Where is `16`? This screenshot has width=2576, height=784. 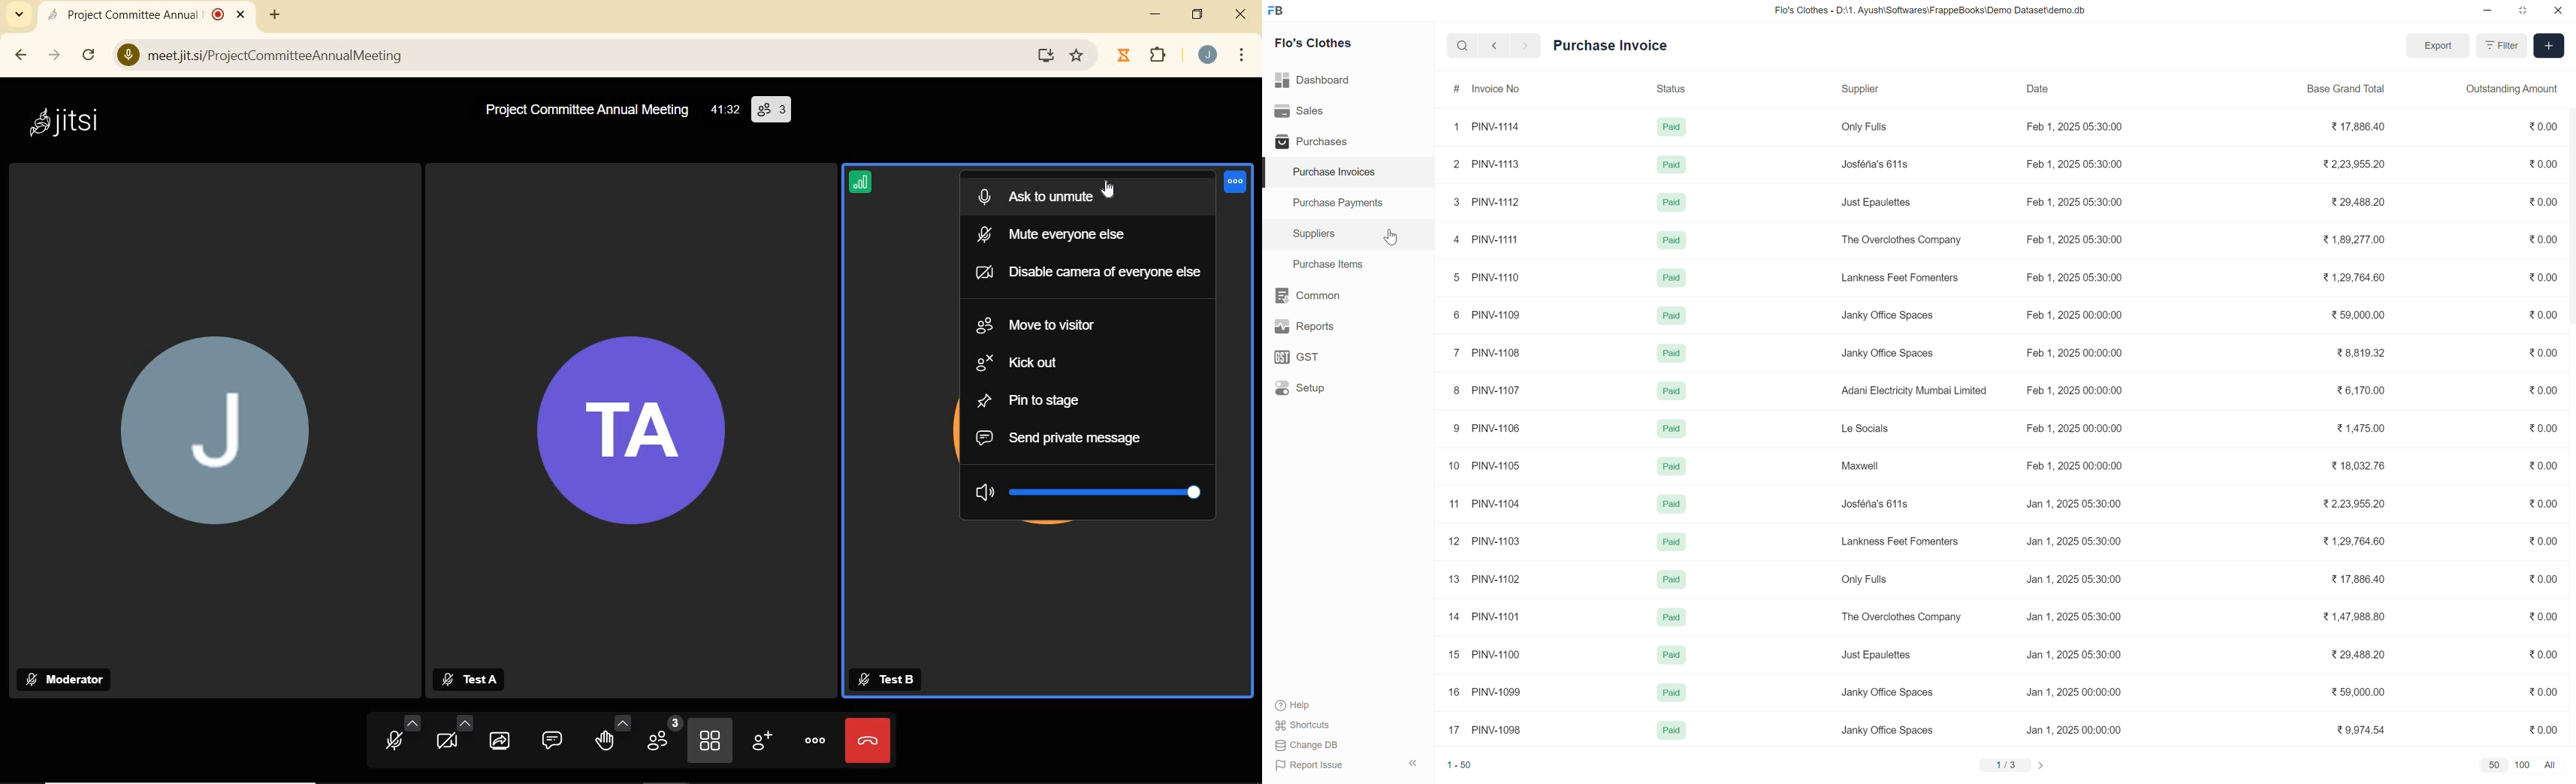 16 is located at coordinates (1454, 692).